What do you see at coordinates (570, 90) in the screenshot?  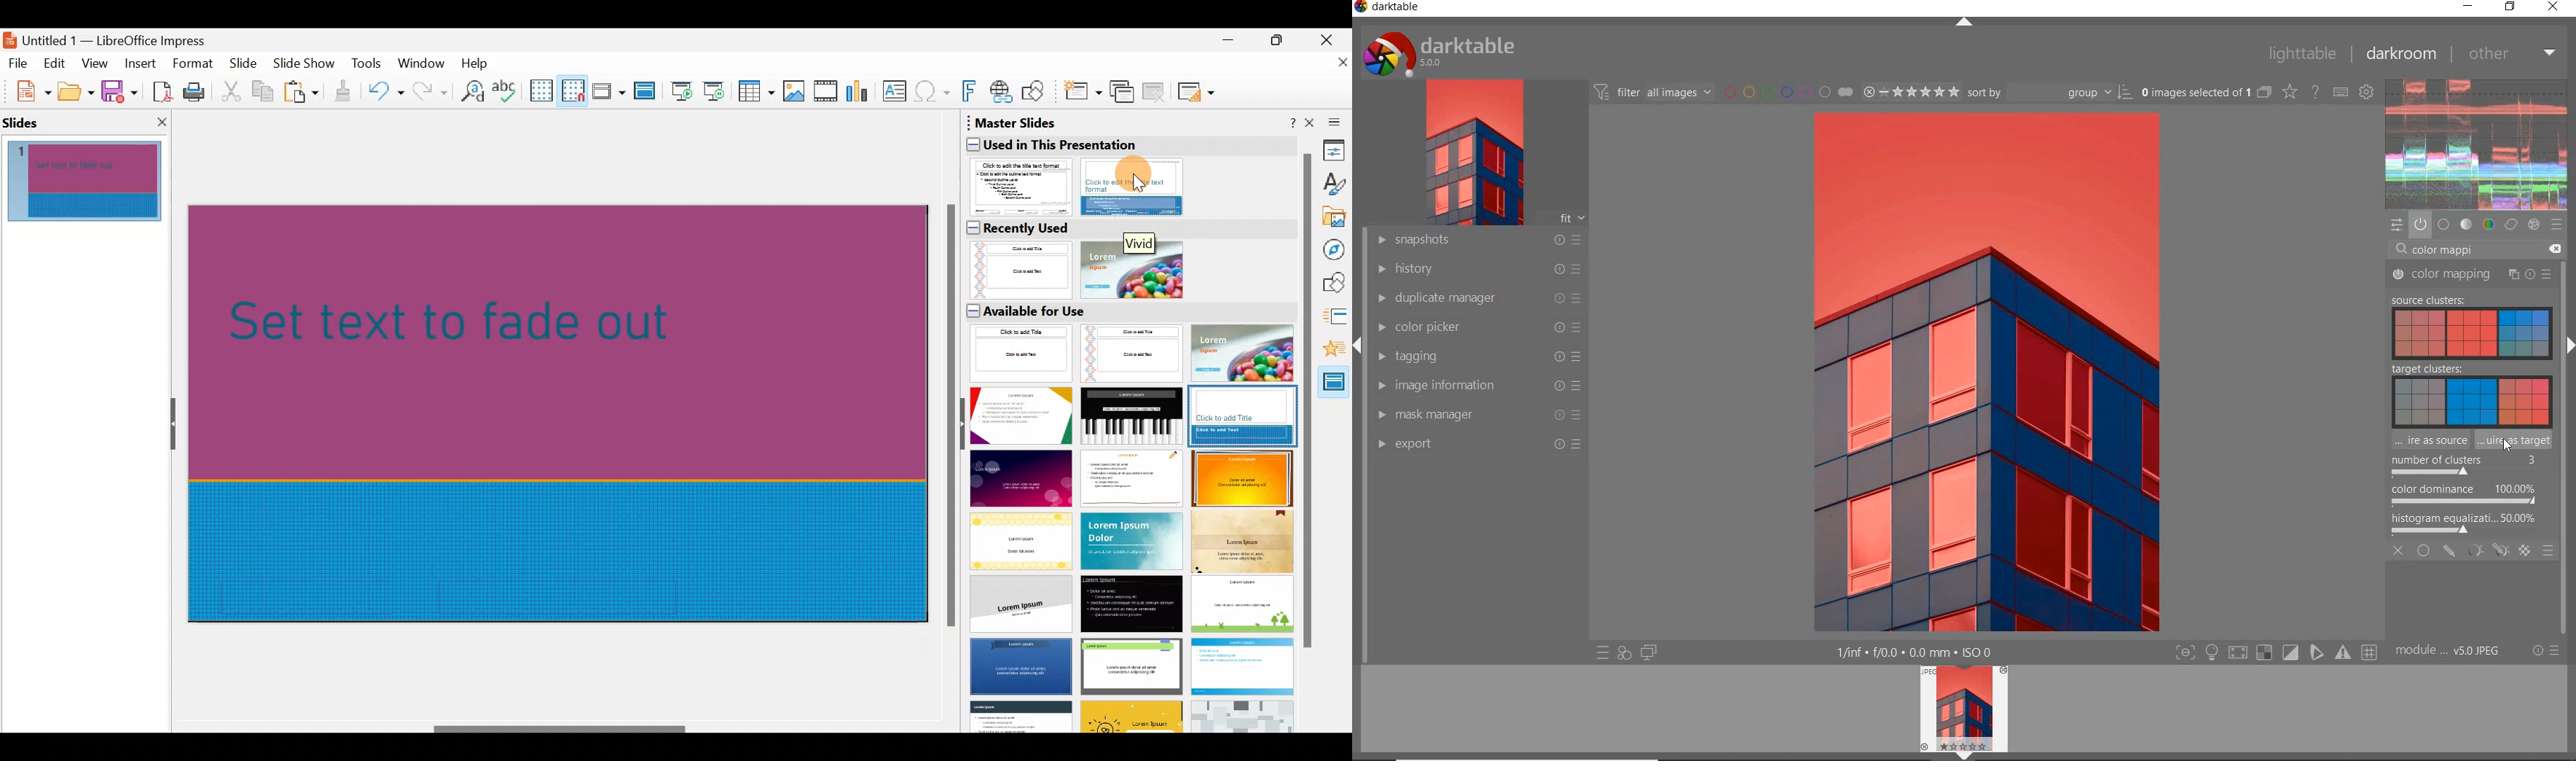 I see `Snap to grid` at bounding box center [570, 90].